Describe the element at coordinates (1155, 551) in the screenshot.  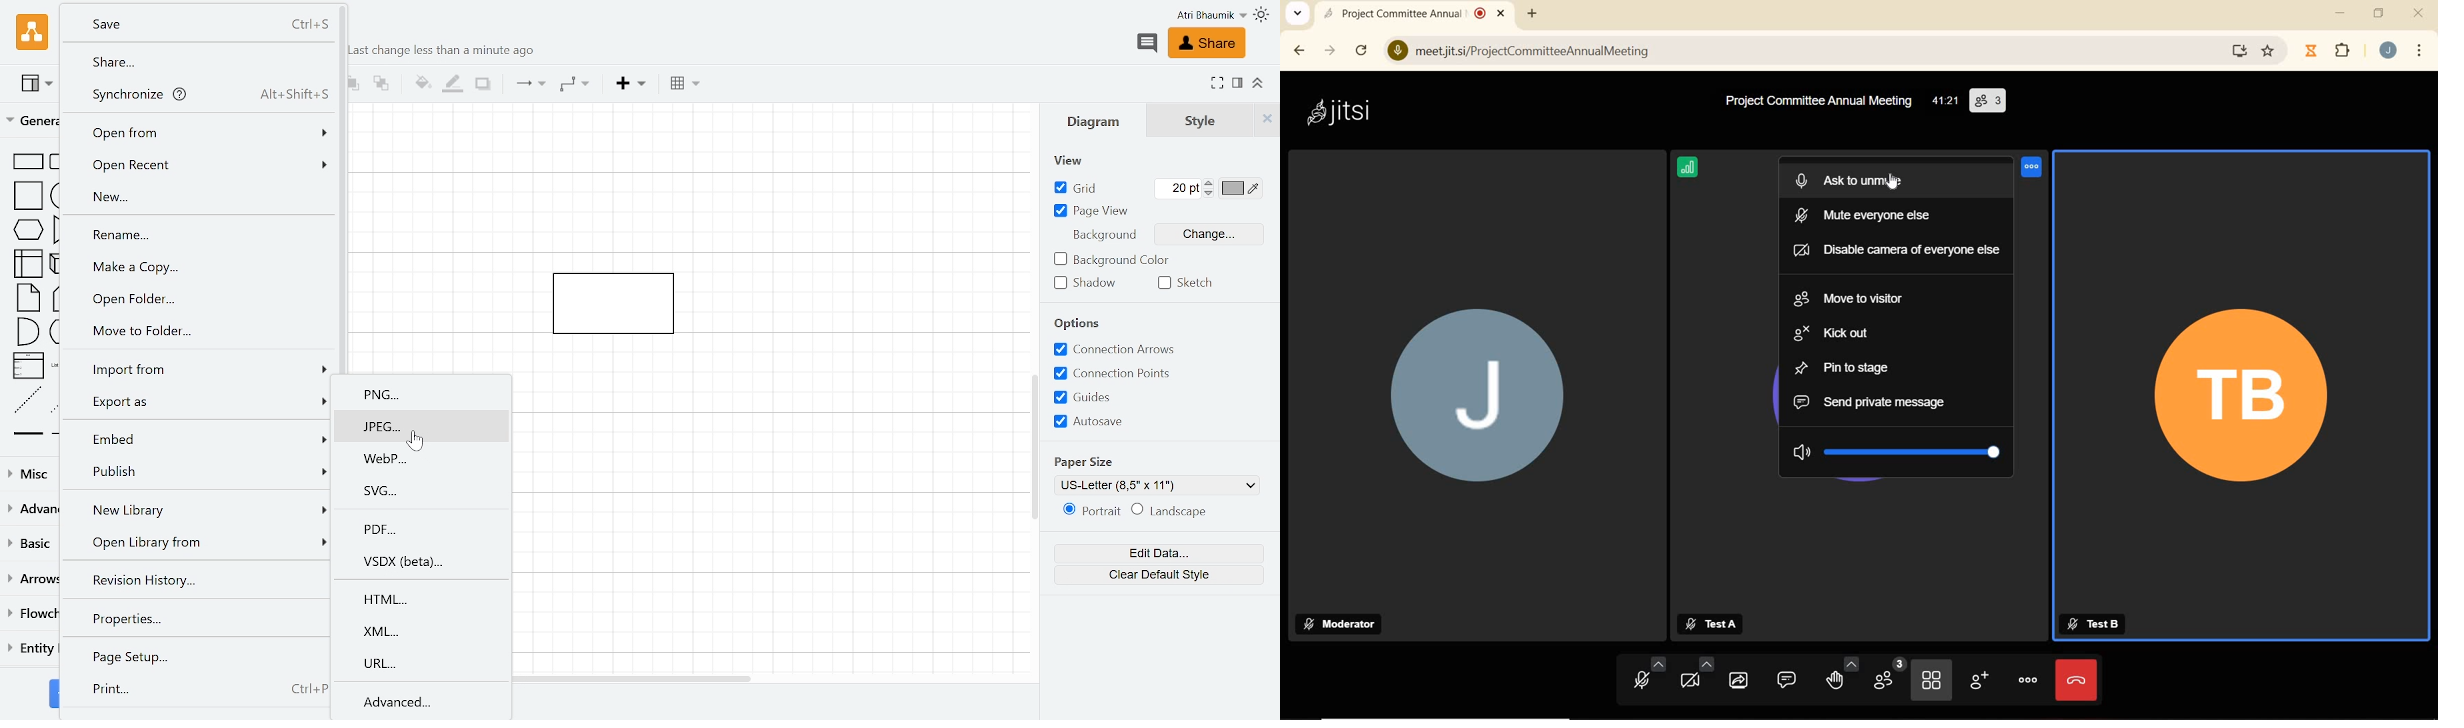
I see `Edit data` at that location.